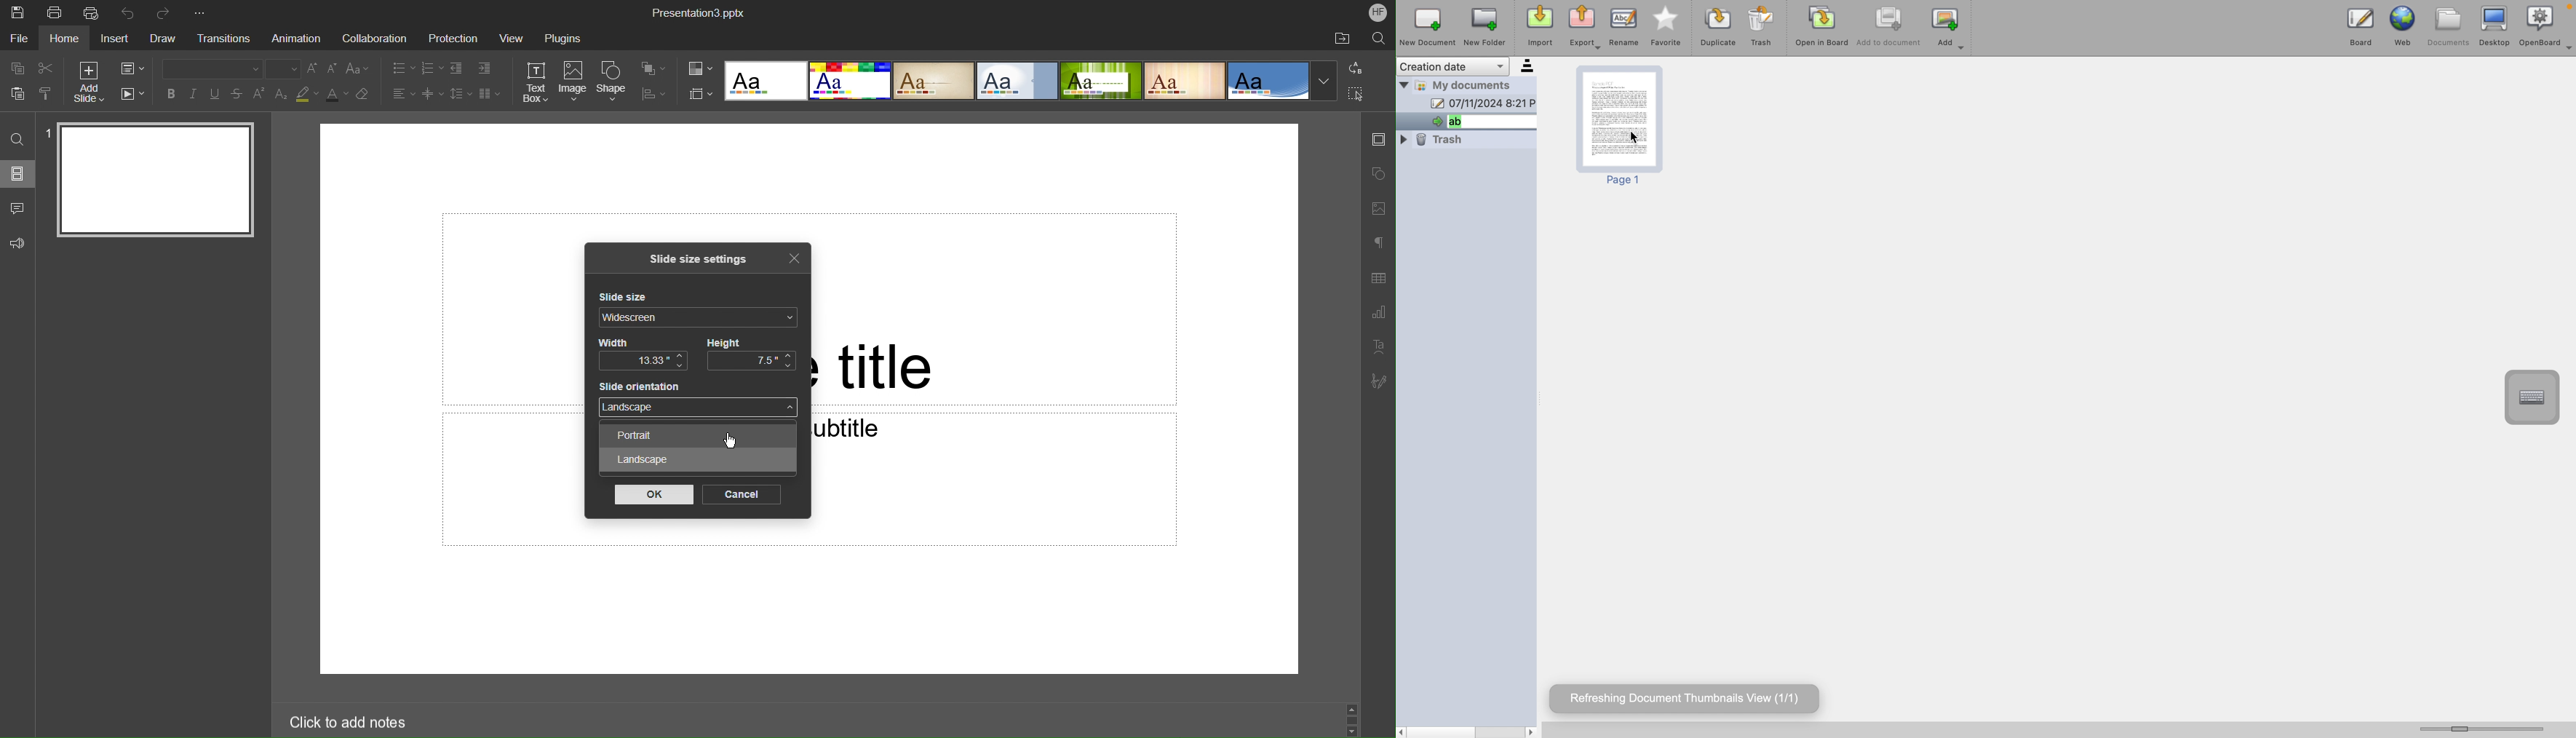 This screenshot has width=2576, height=756. Describe the element at coordinates (459, 95) in the screenshot. I see `Line Spacing ` at that location.